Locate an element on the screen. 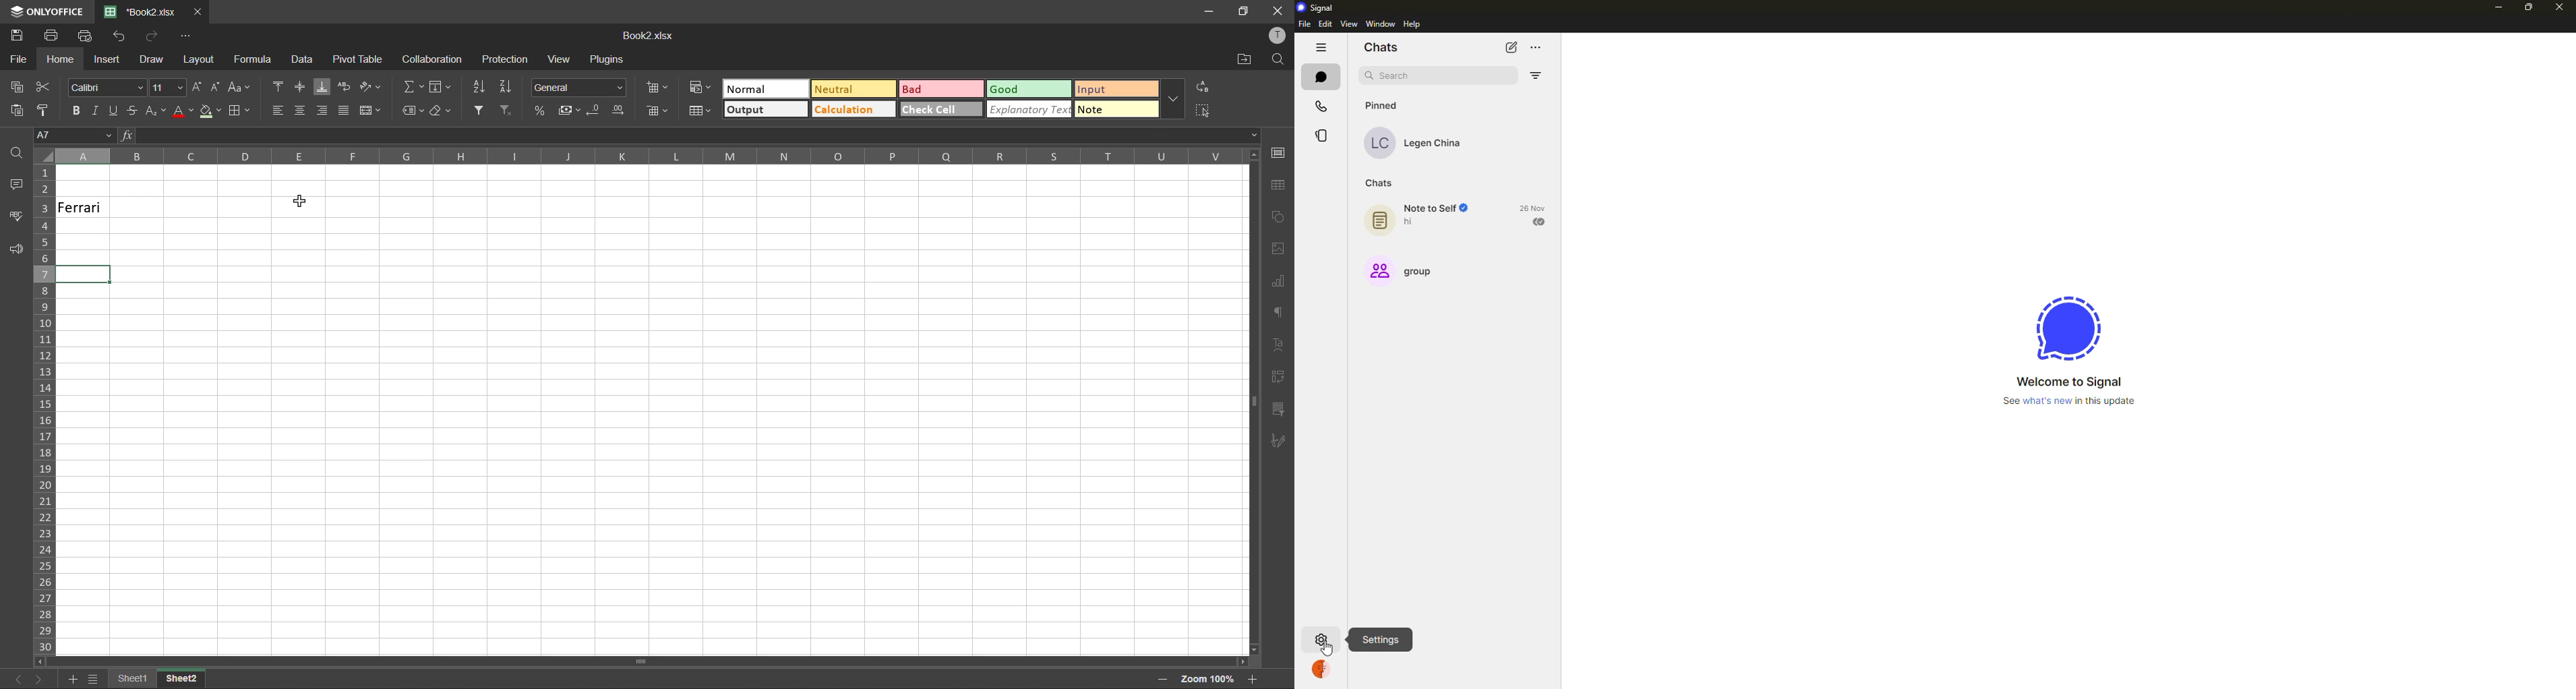 The height and width of the screenshot is (700, 2576). sort descending is located at coordinates (507, 86).